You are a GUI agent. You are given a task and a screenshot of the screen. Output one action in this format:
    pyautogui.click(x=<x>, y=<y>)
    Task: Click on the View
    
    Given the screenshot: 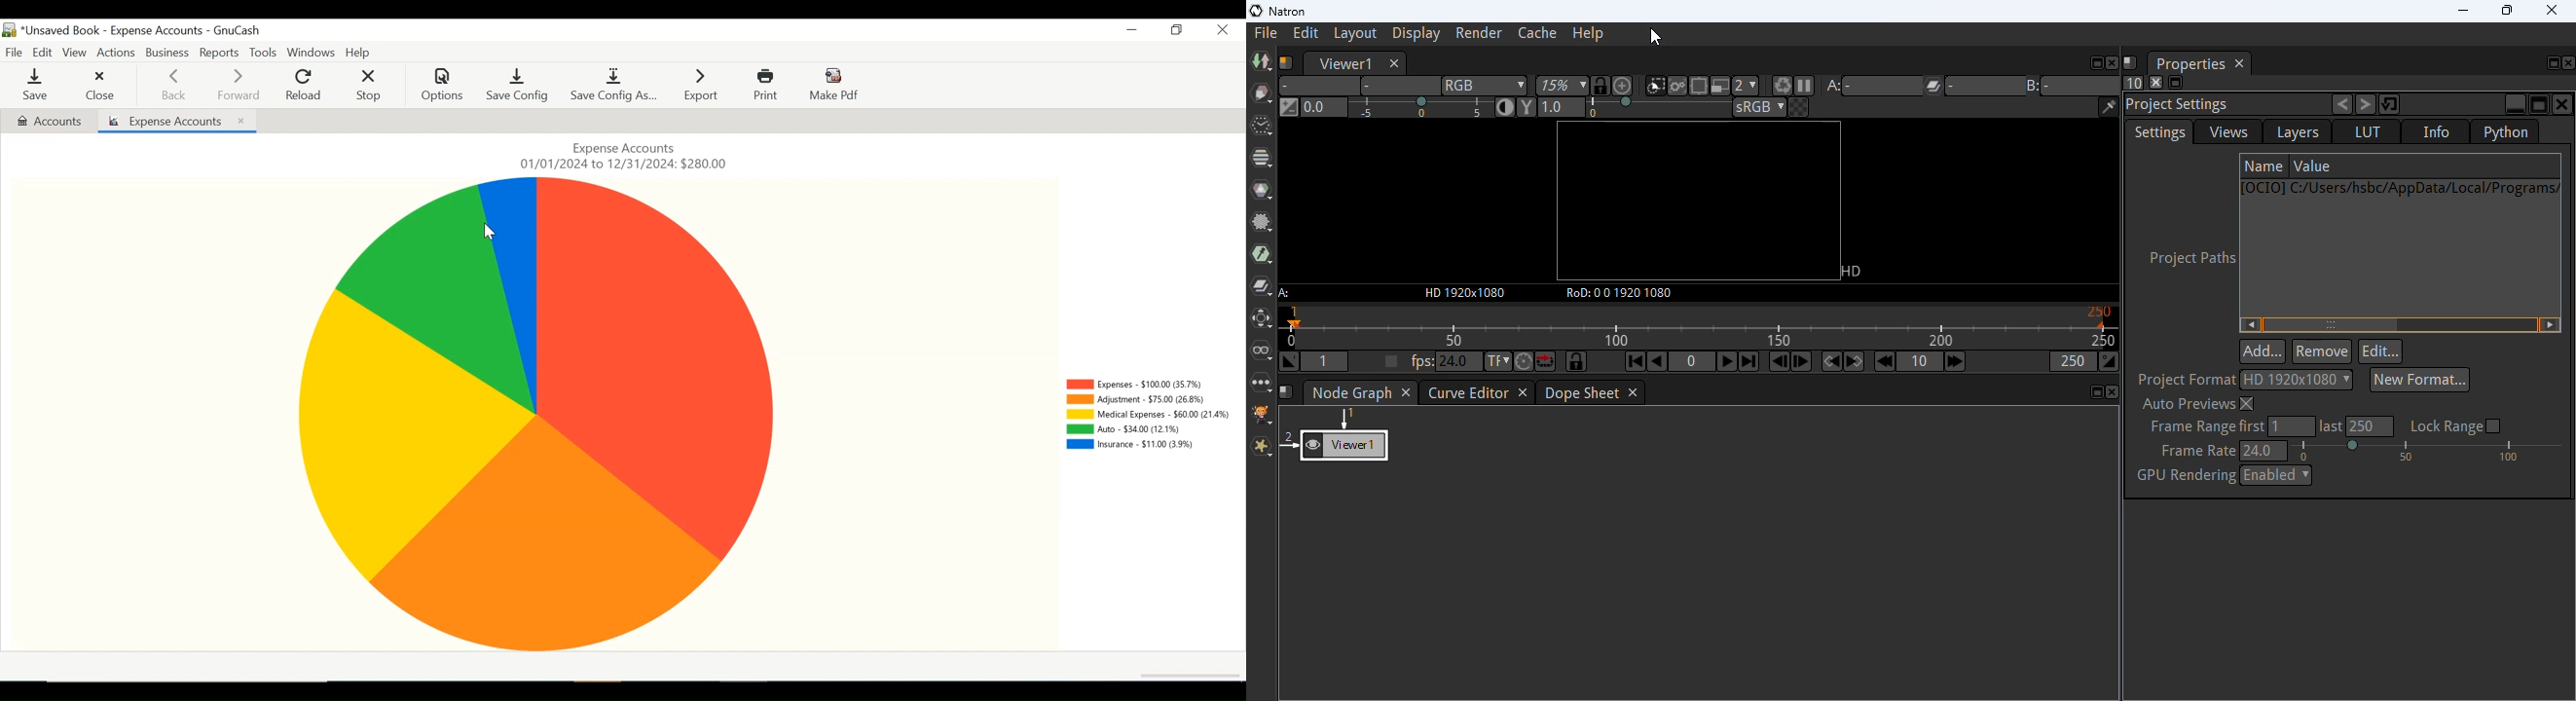 What is the action you would take?
    pyautogui.click(x=75, y=49)
    